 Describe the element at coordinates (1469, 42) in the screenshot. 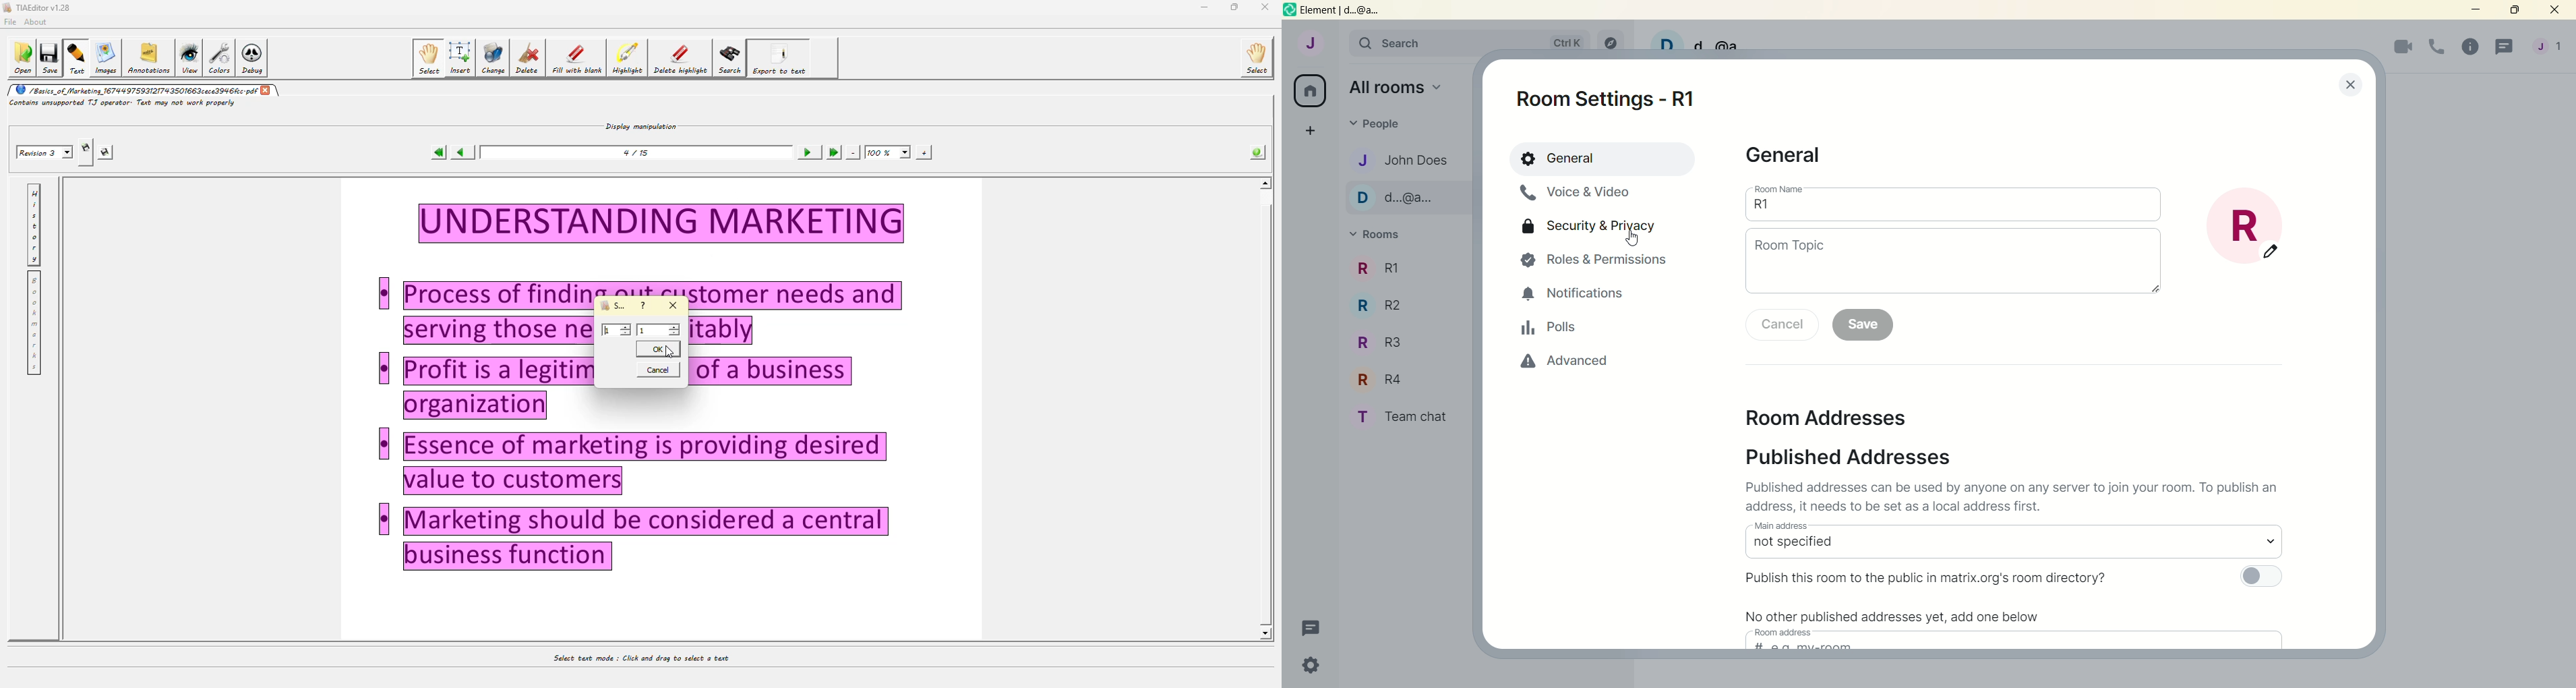

I see `search` at that location.